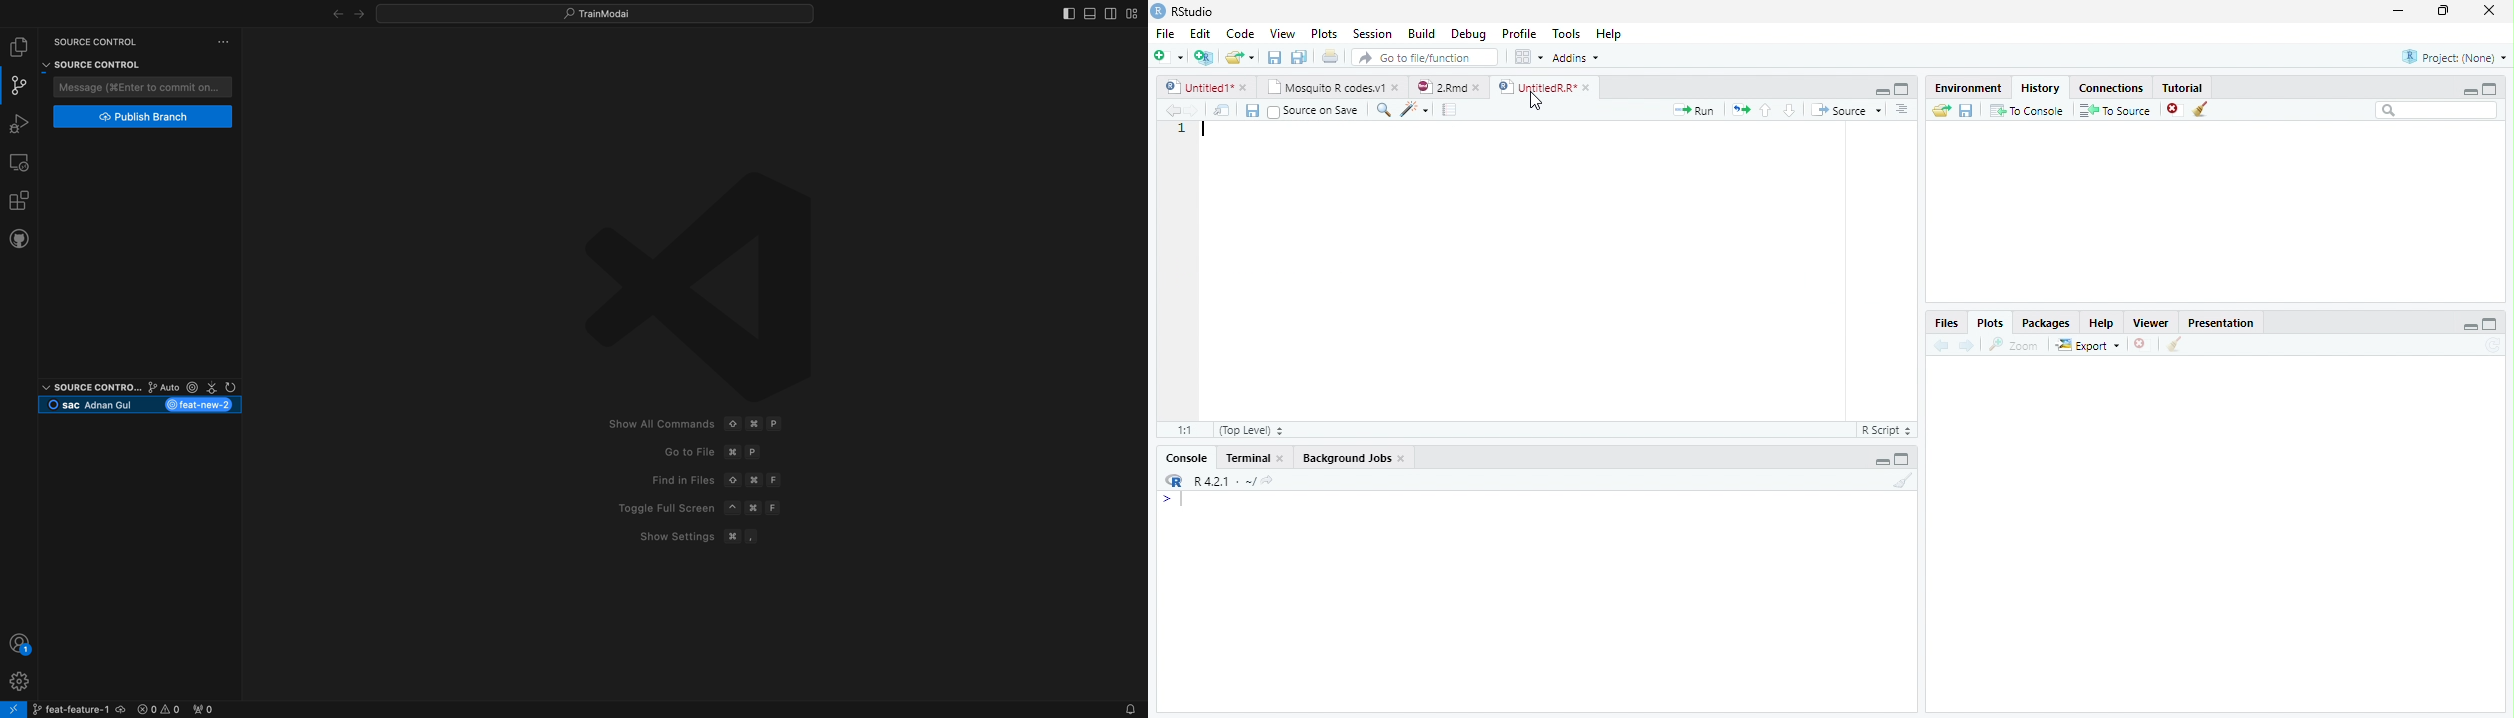 Image resolution: width=2520 pixels, height=728 pixels. Describe the element at coordinates (1990, 323) in the screenshot. I see `Plots` at that location.